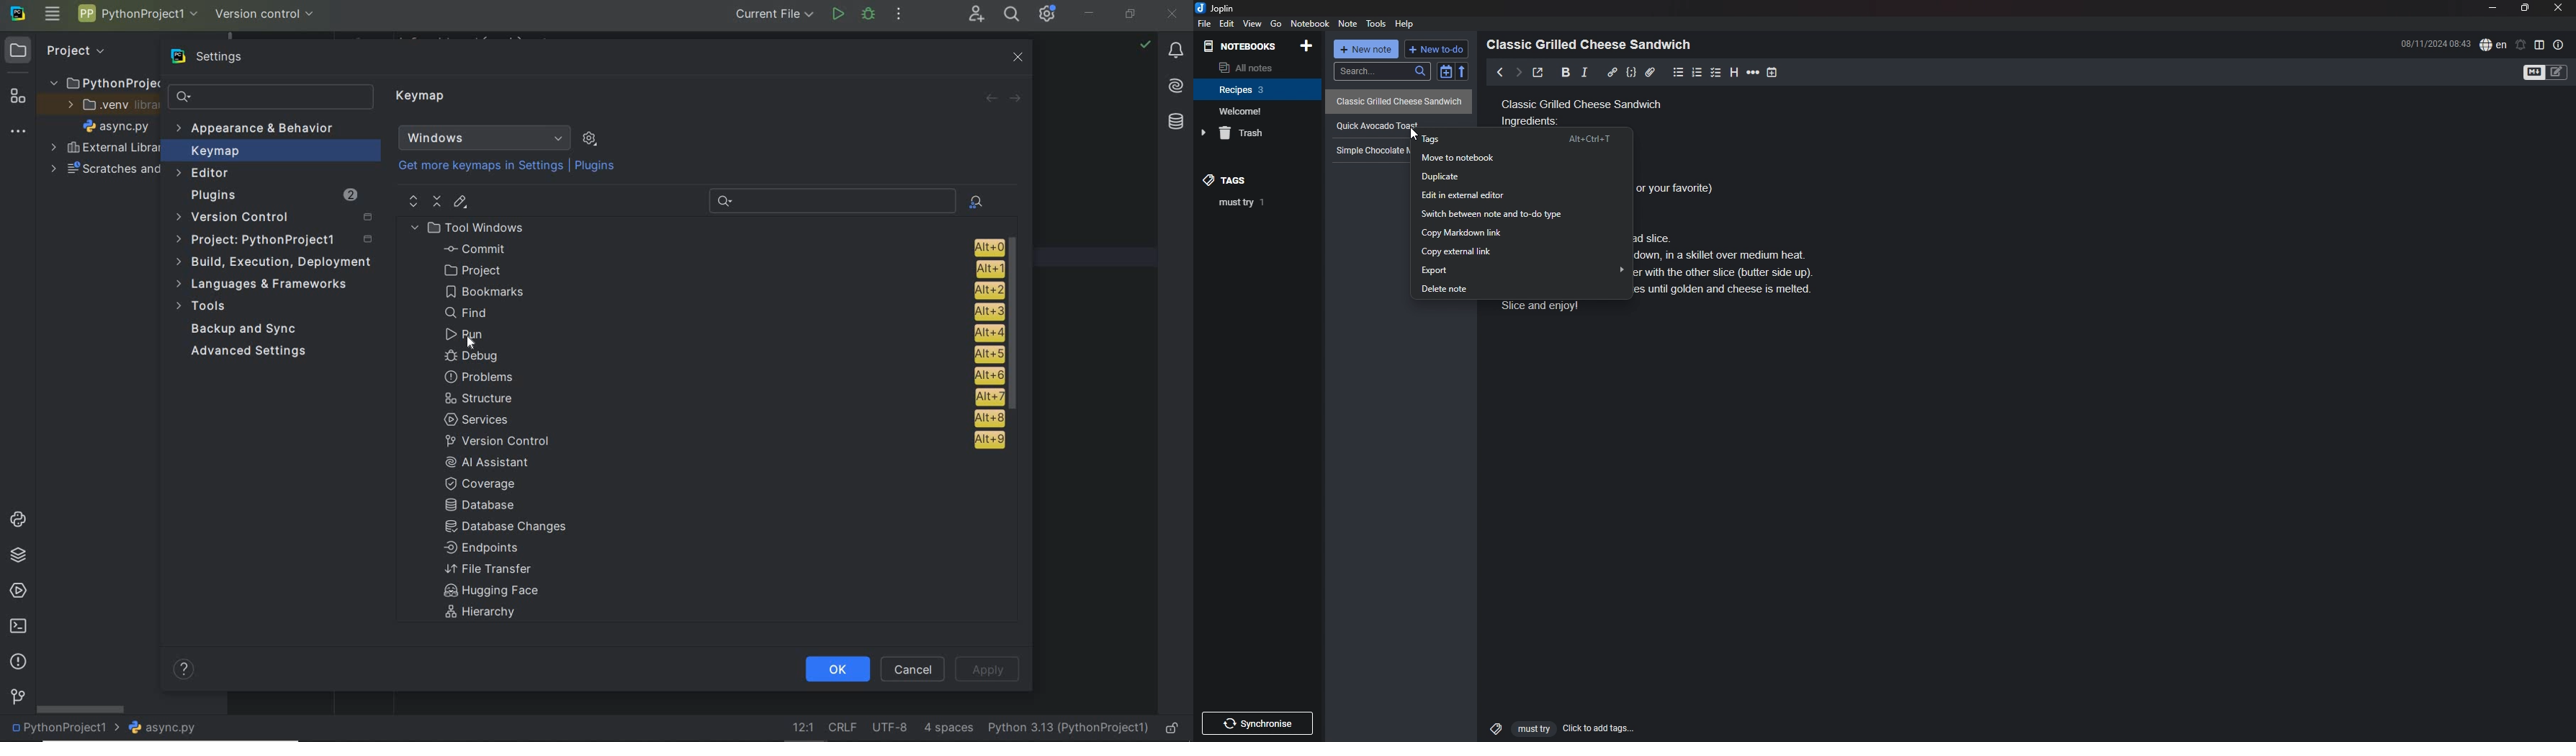 The image size is (2576, 756). What do you see at coordinates (724, 313) in the screenshot?
I see `Find` at bounding box center [724, 313].